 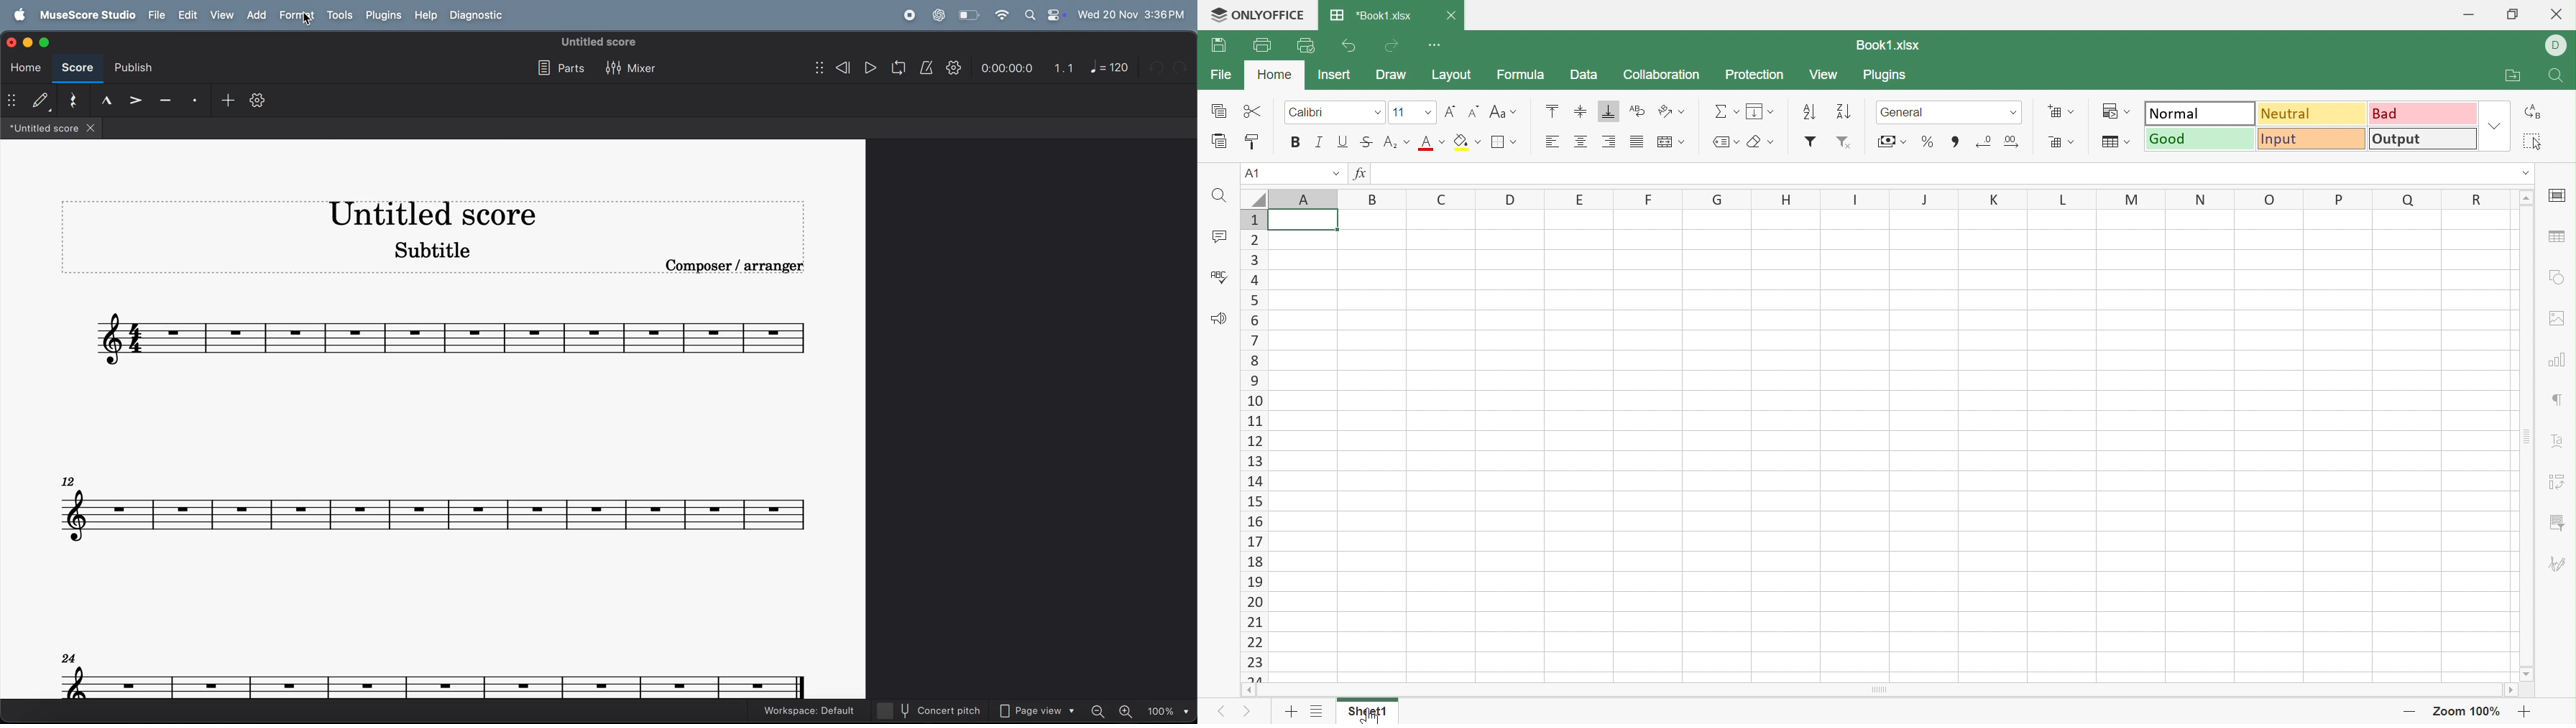 I want to click on Conditional formatting, so click(x=2115, y=110).